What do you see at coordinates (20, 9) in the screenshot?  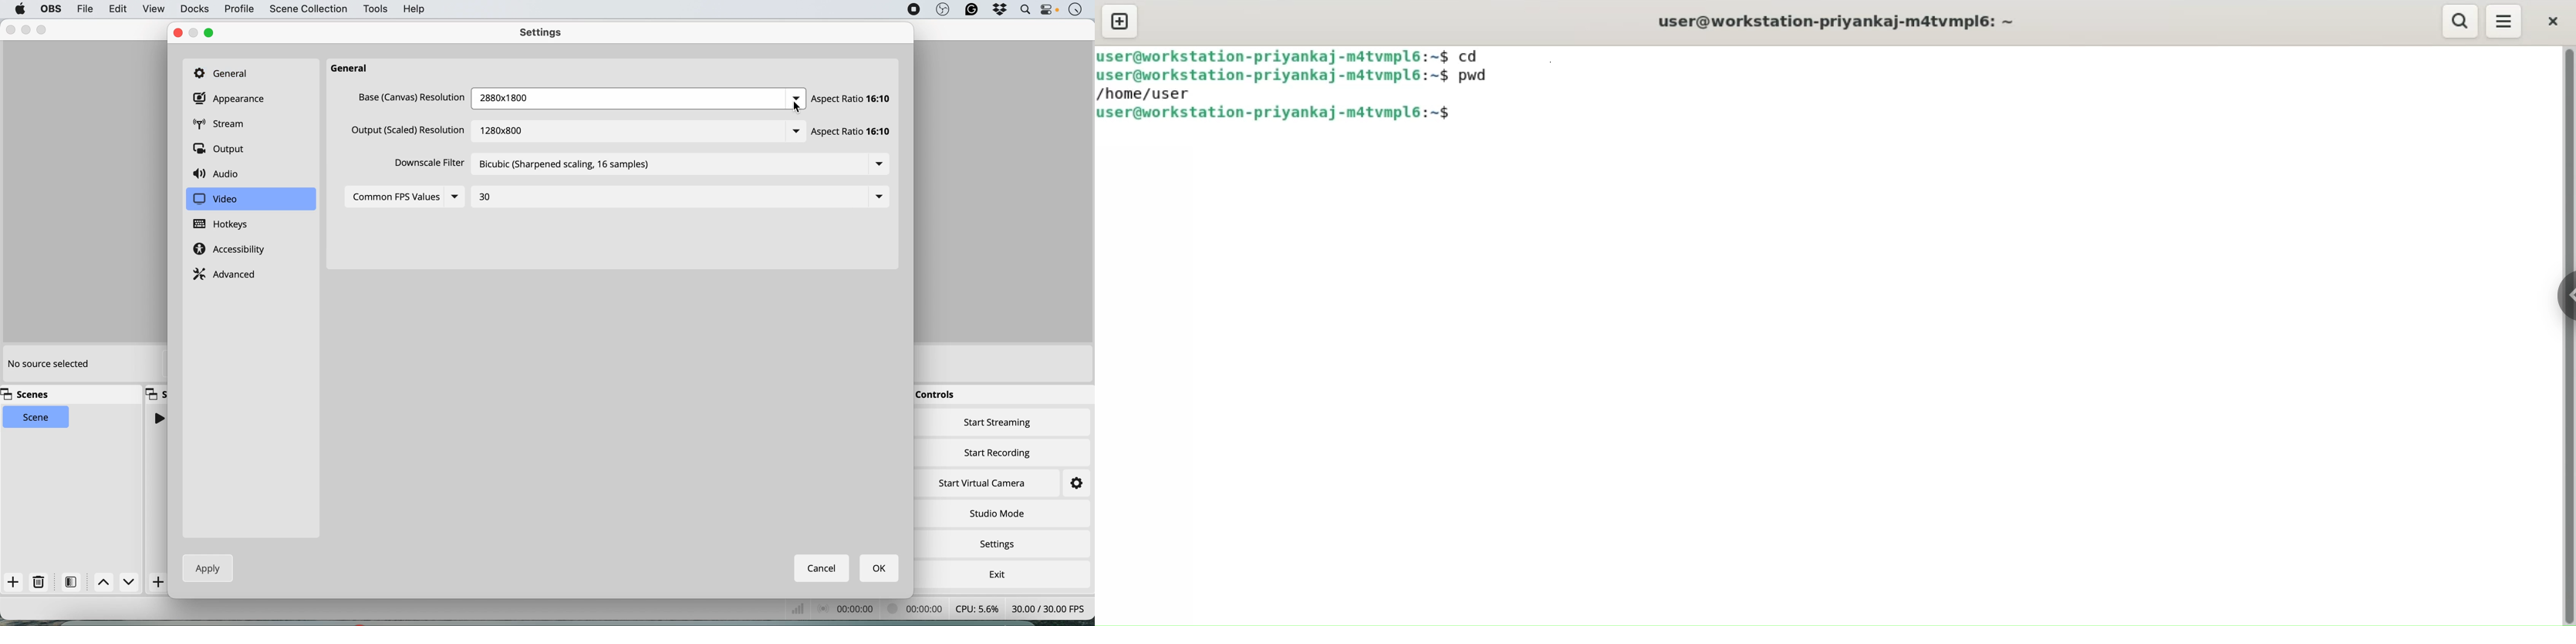 I see `system logo` at bounding box center [20, 9].